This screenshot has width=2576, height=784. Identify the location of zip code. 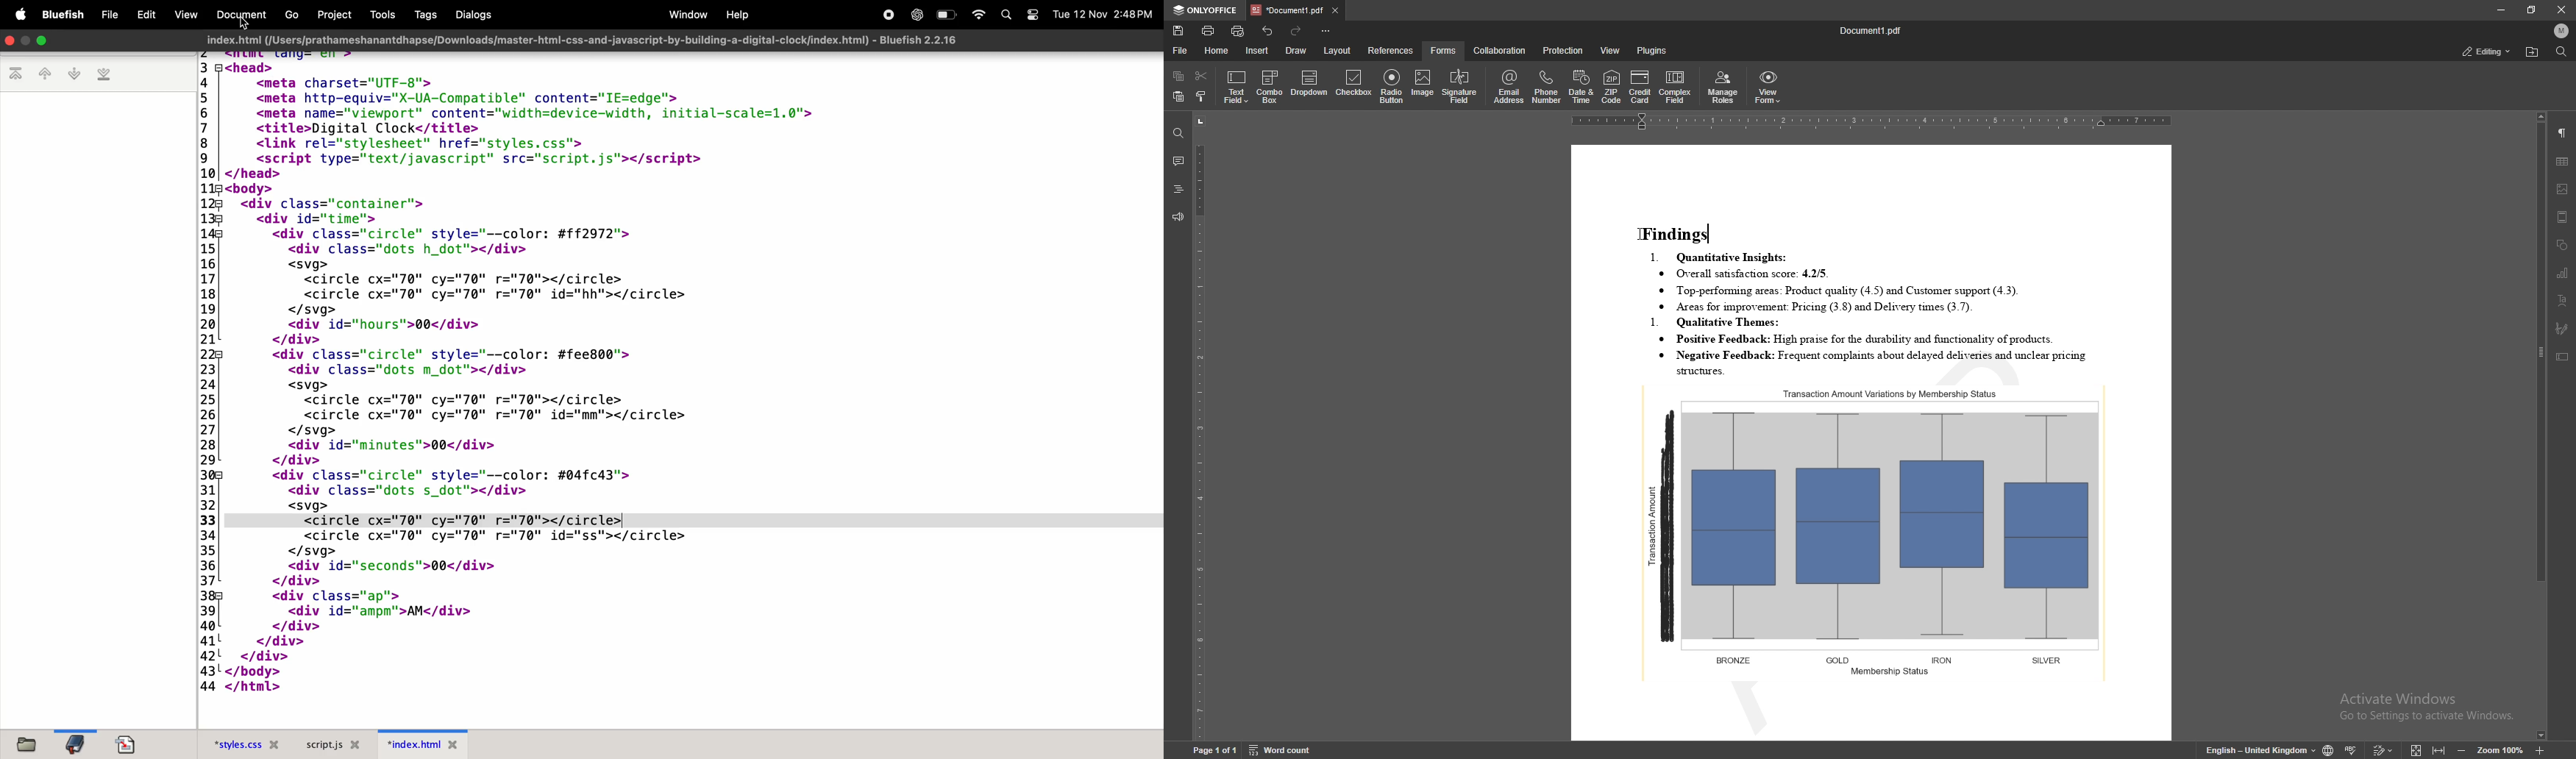
(1612, 88).